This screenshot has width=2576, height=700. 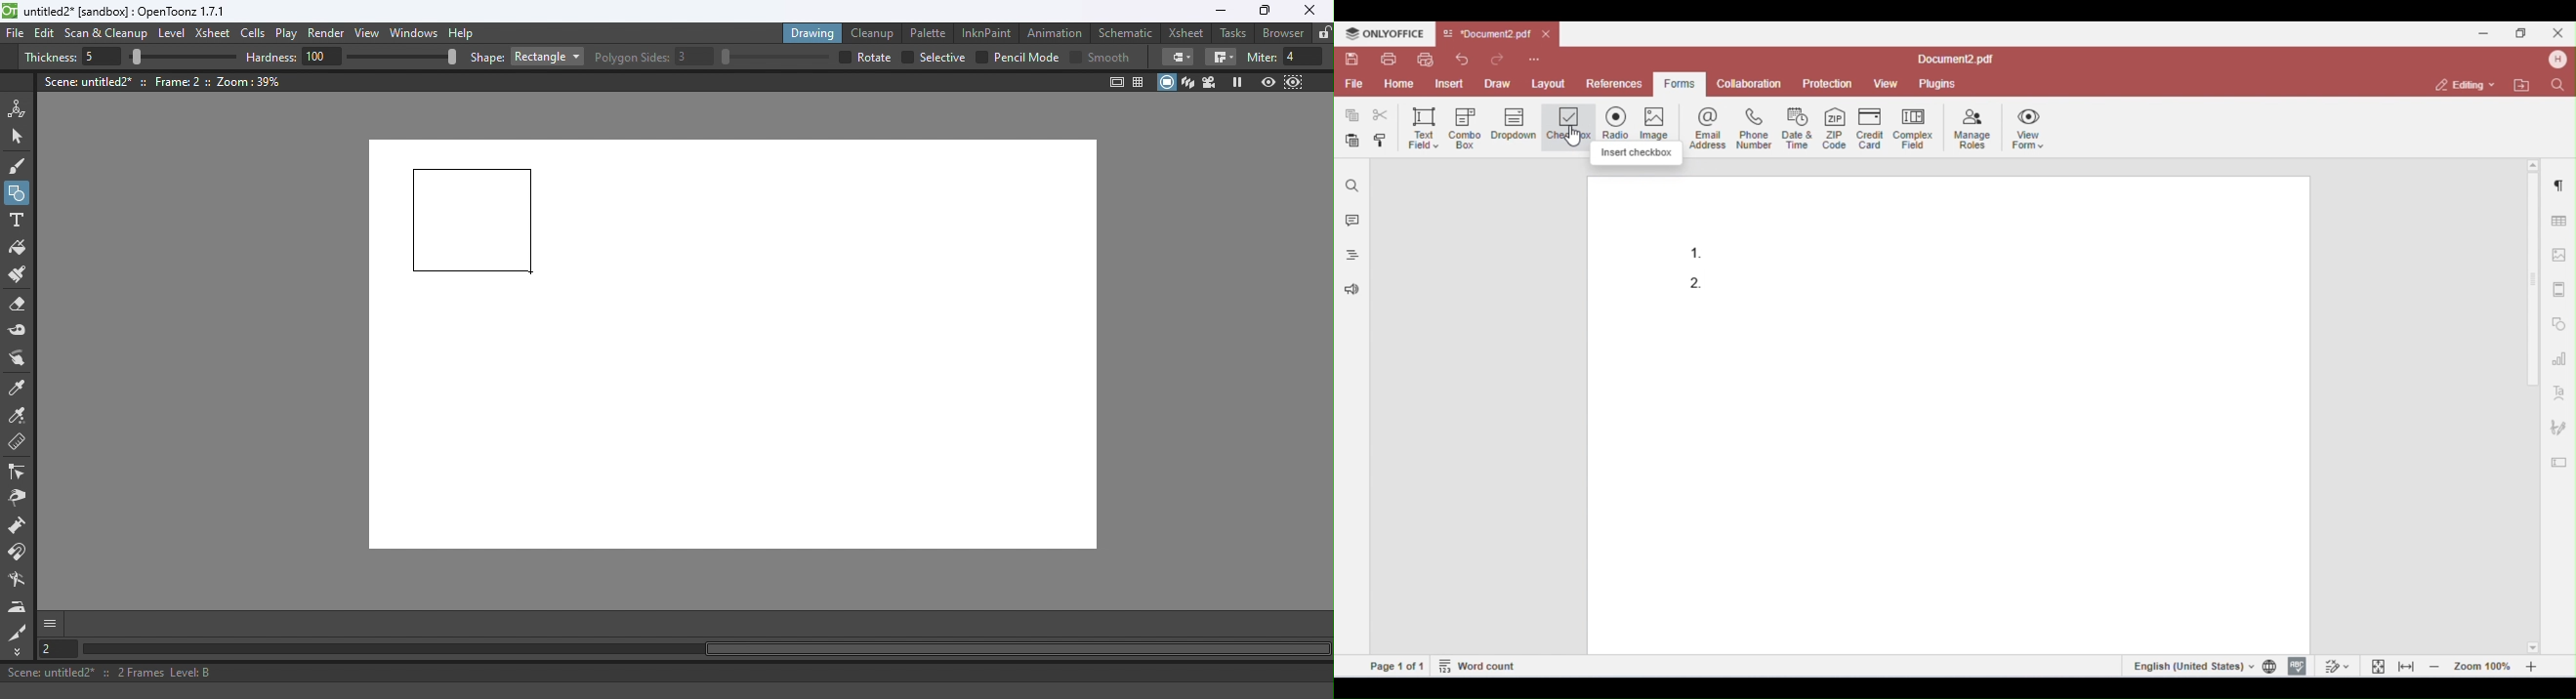 What do you see at coordinates (1178, 57) in the screenshot?
I see `Border corners` at bounding box center [1178, 57].